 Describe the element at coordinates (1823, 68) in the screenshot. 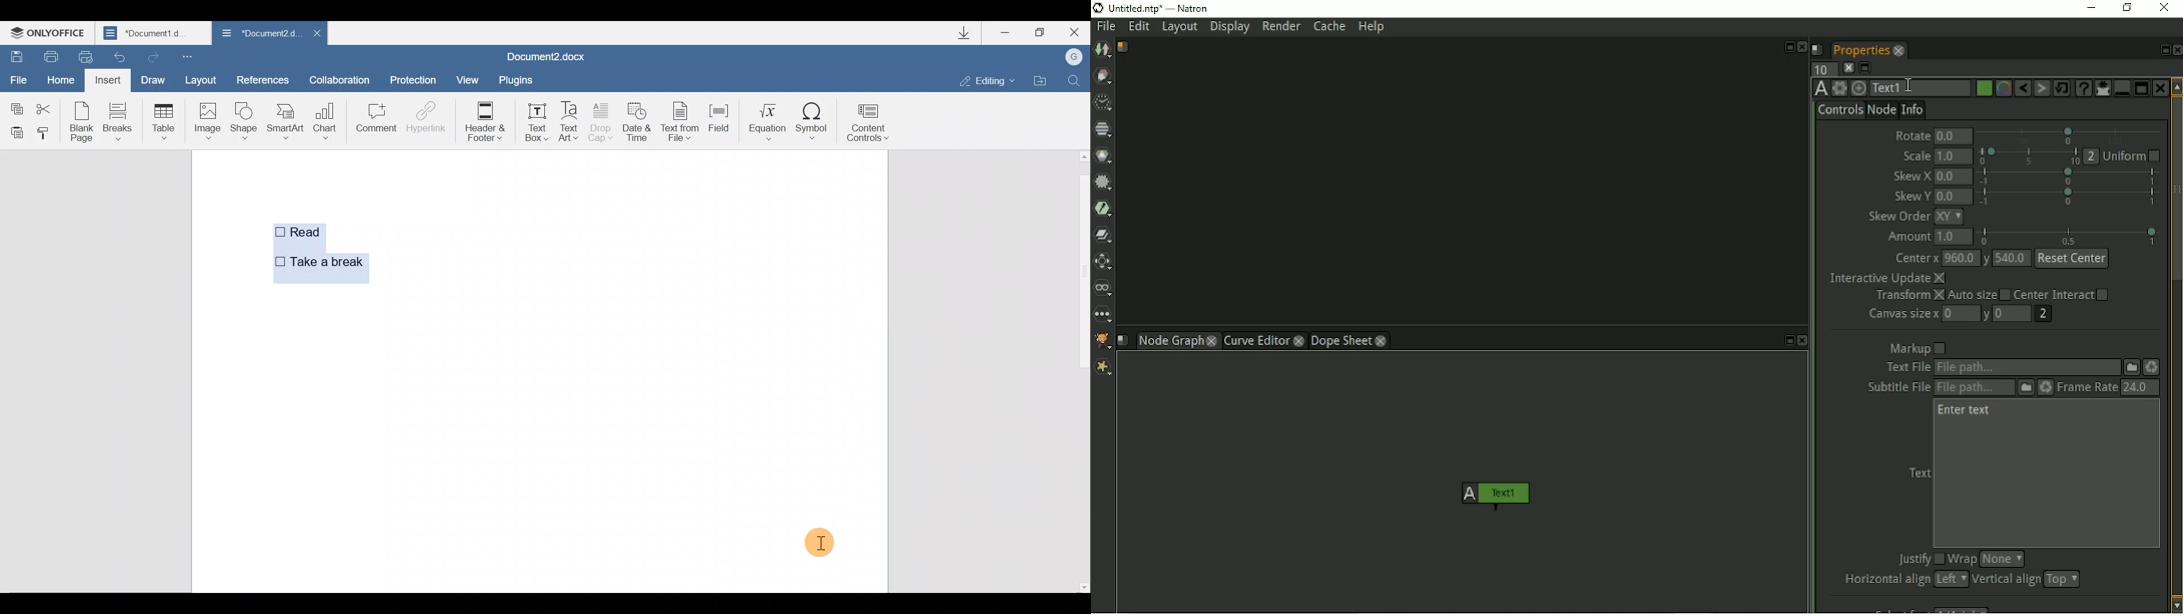

I see `Maximum number of panels` at that location.